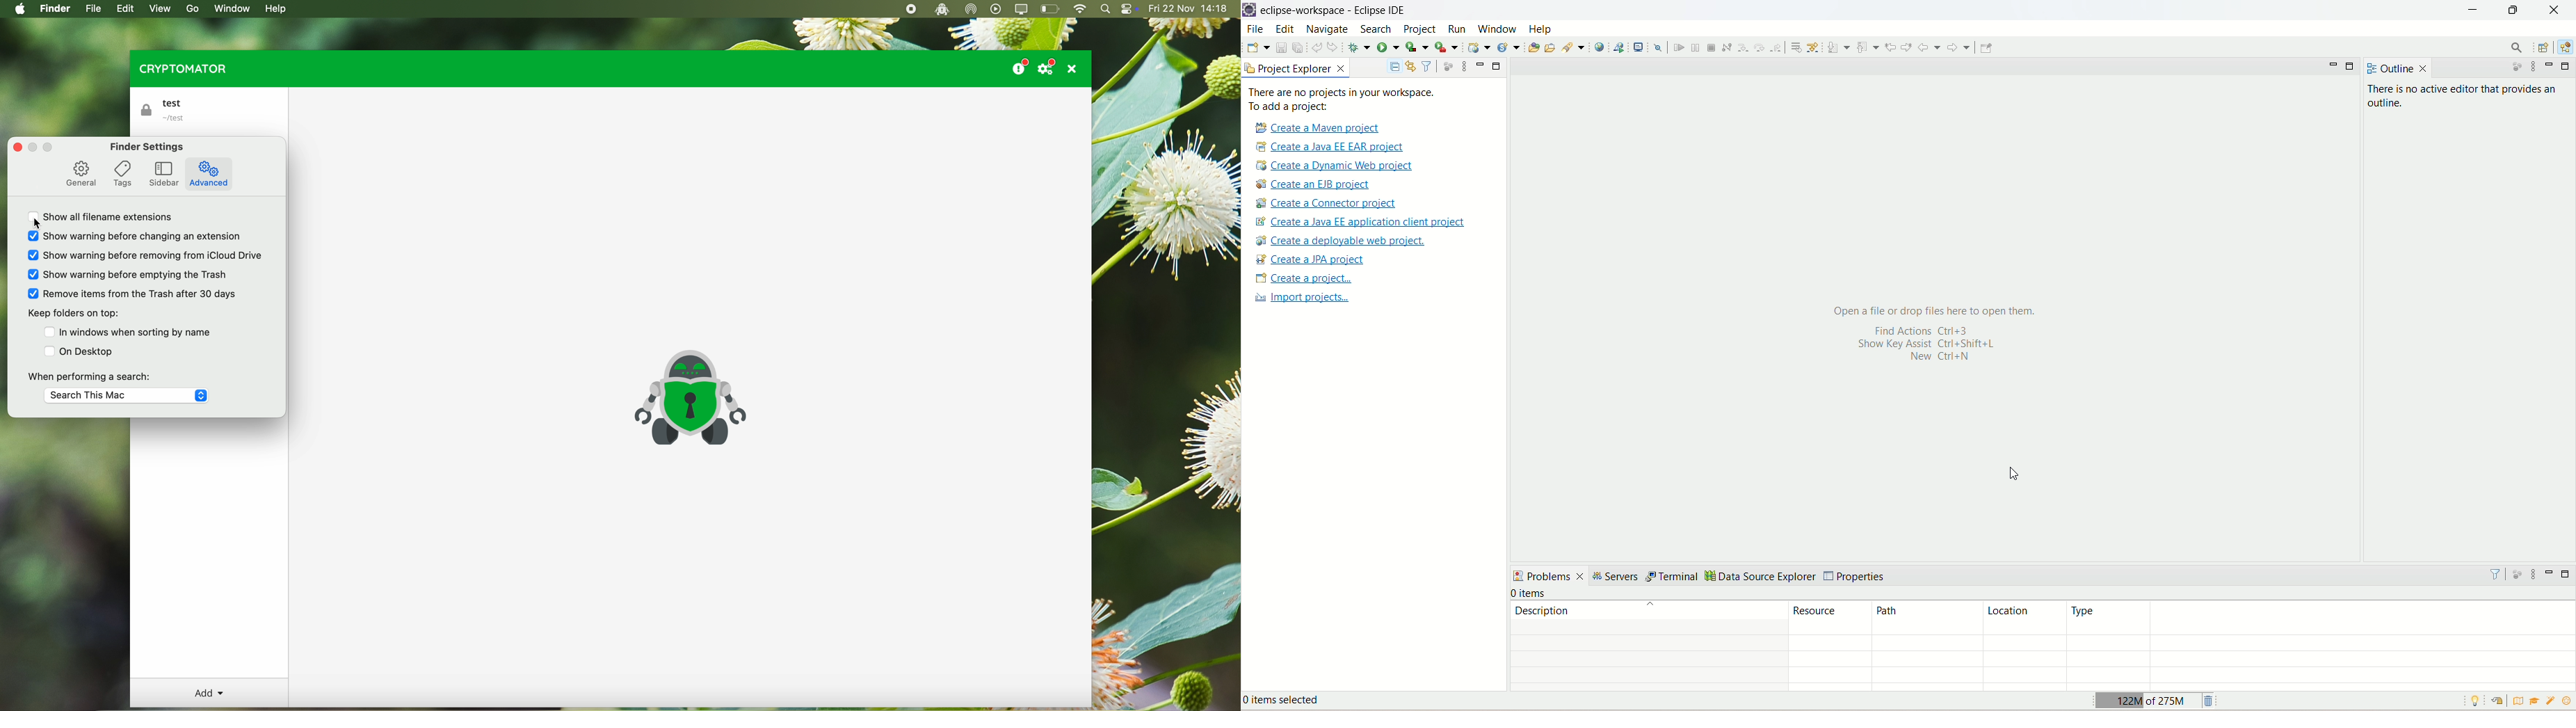  Describe the element at coordinates (2568, 574) in the screenshot. I see `maximize` at that location.